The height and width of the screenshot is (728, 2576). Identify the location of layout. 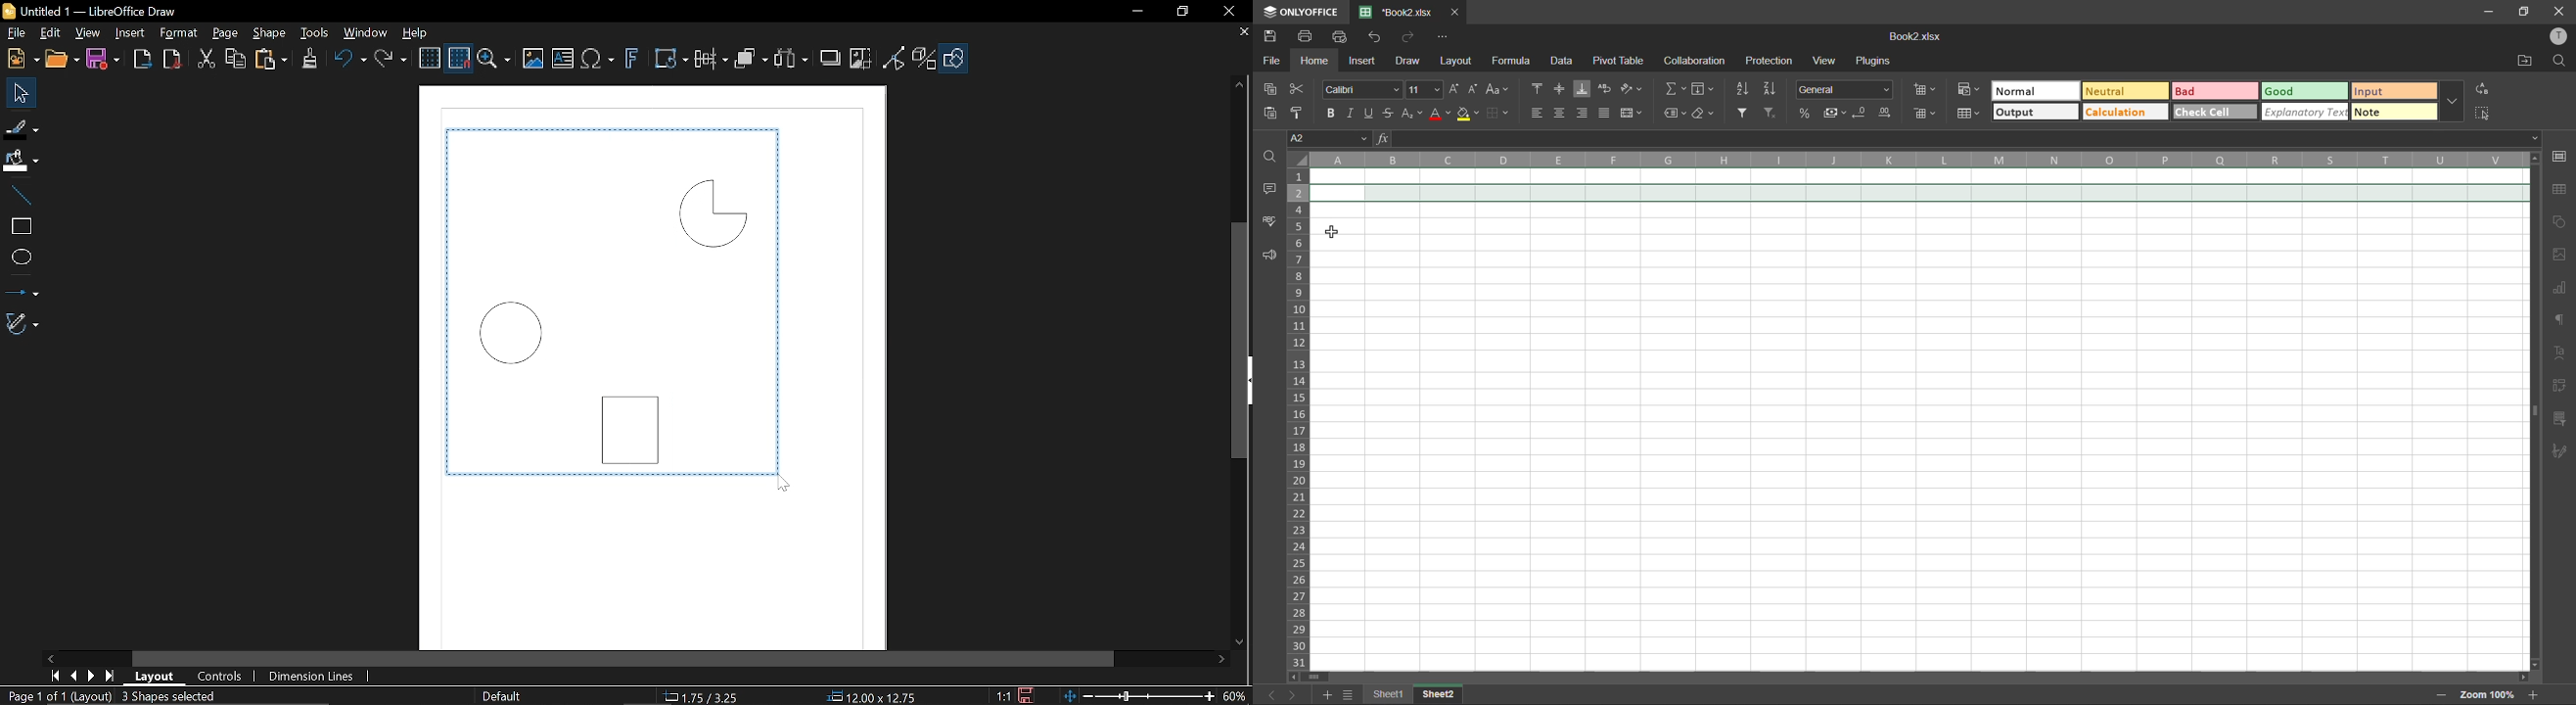
(1453, 61).